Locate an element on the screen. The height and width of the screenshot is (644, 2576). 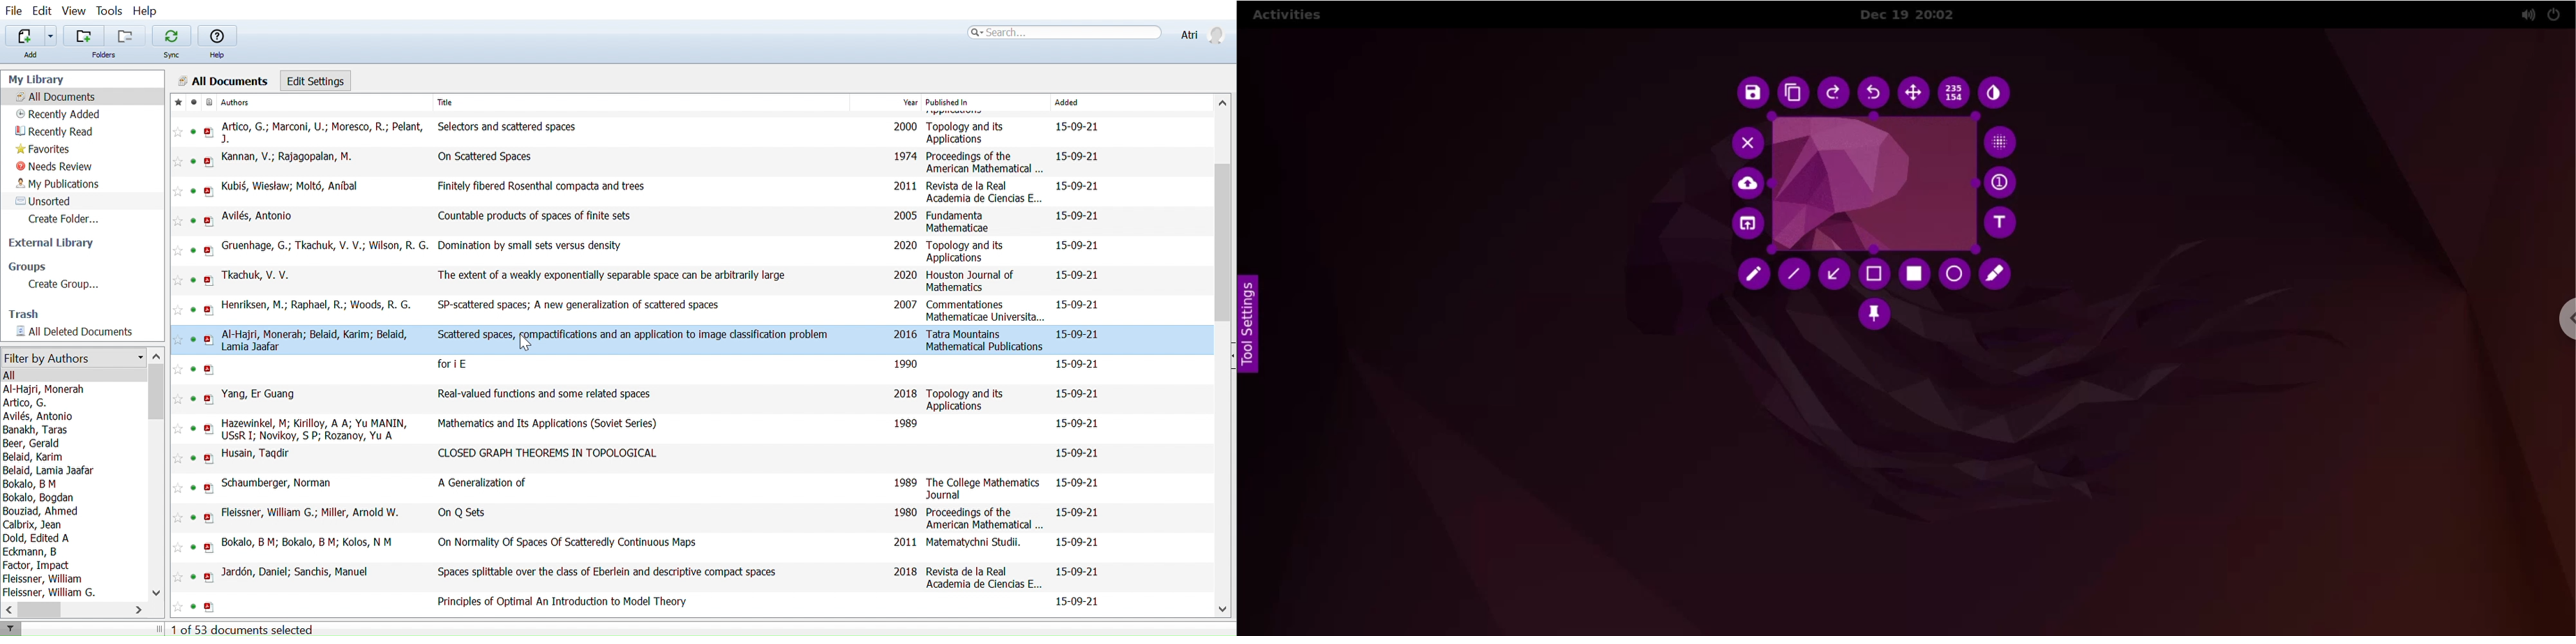
Proceedings of the American Mathematical... is located at coordinates (985, 519).